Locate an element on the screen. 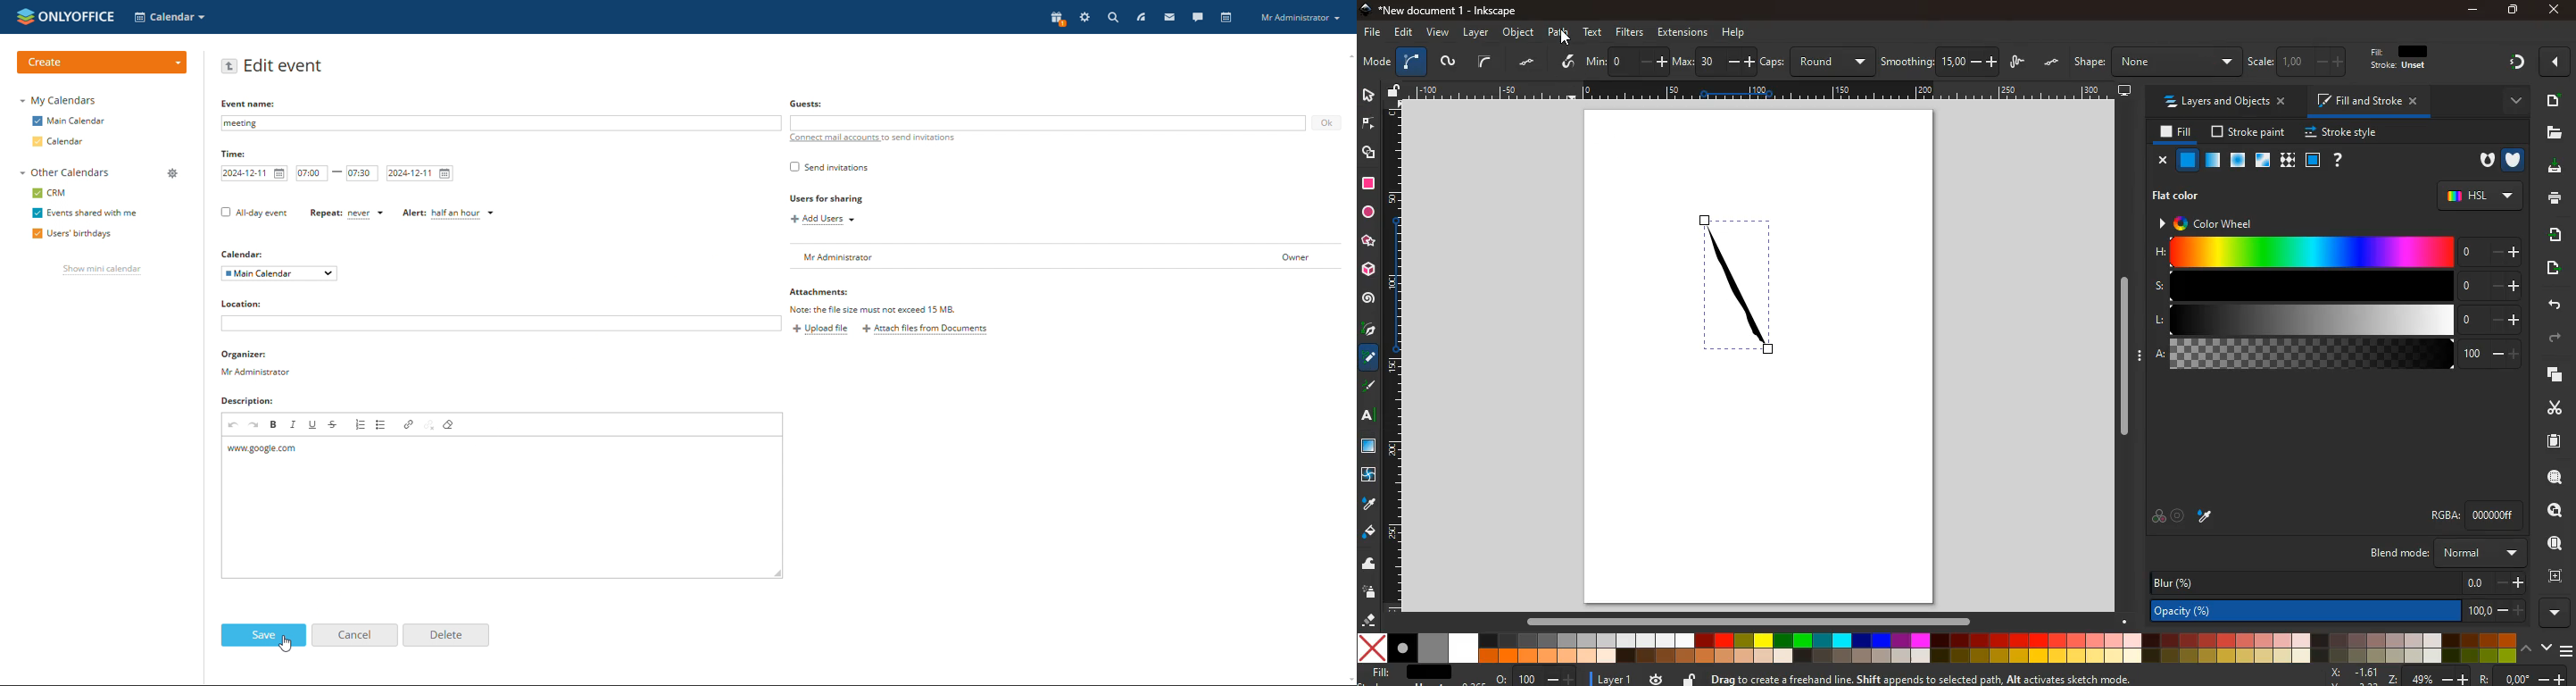 The image size is (2576, 700). delete is located at coordinates (446, 636).